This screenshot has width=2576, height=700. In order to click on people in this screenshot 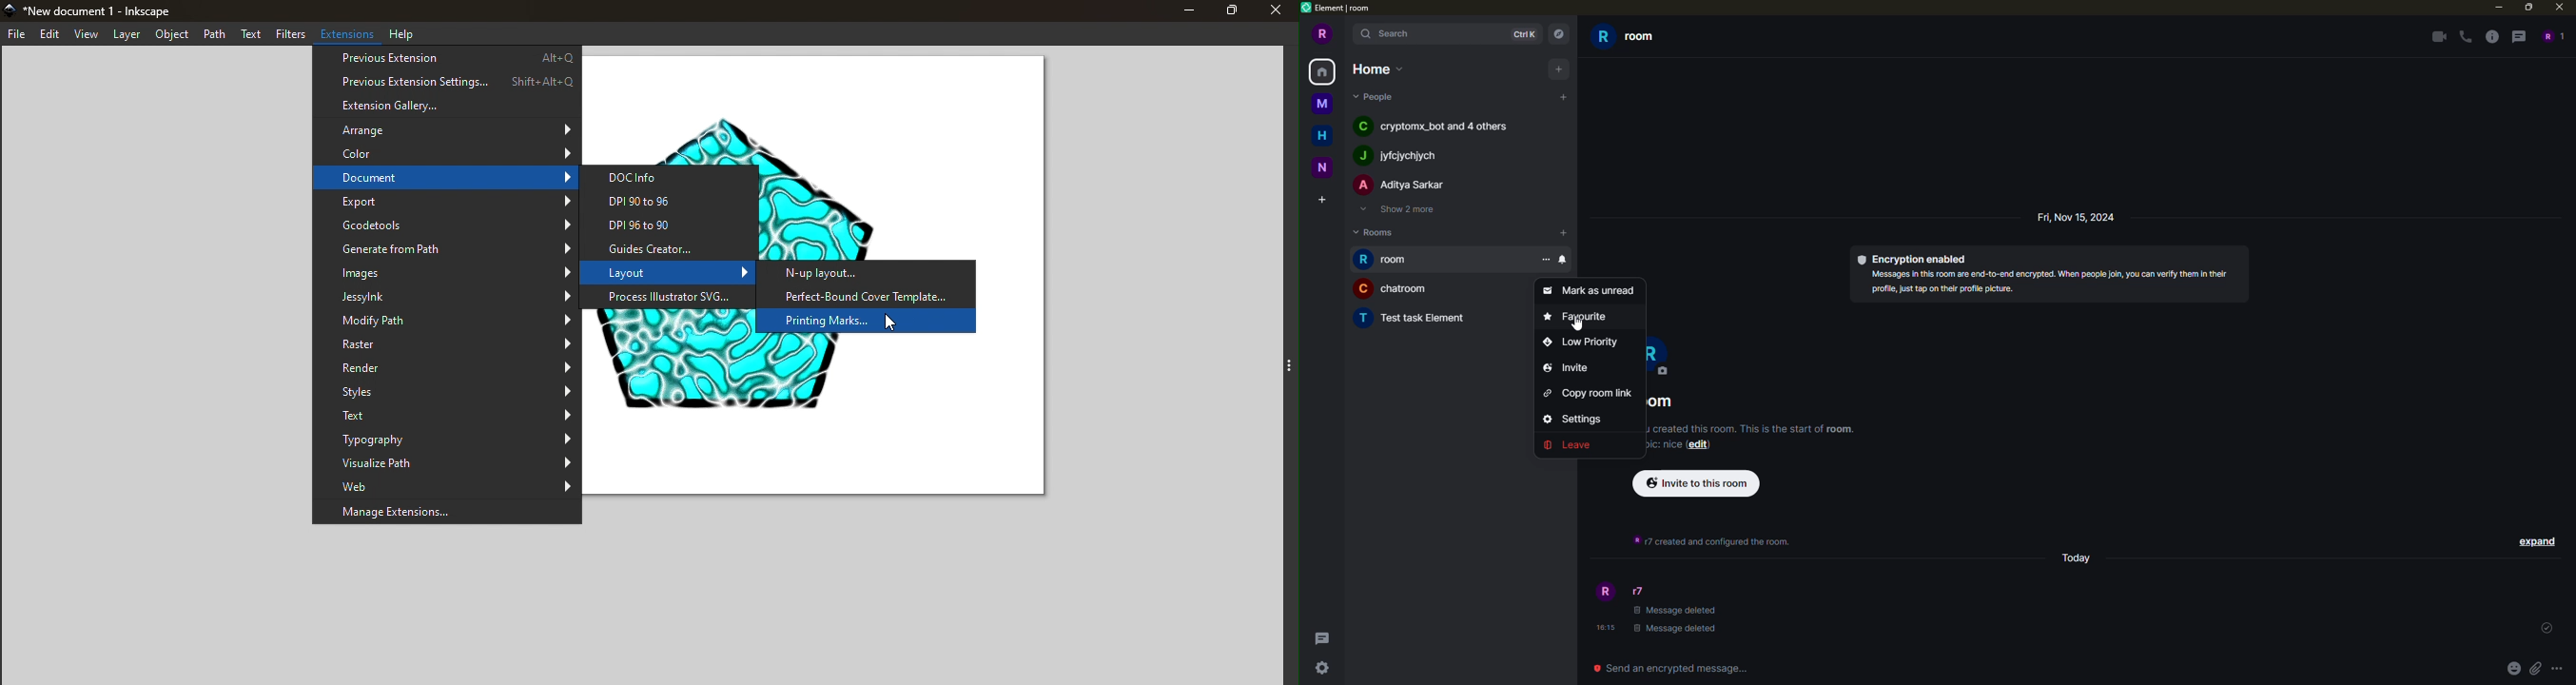, I will do `click(1376, 98)`.